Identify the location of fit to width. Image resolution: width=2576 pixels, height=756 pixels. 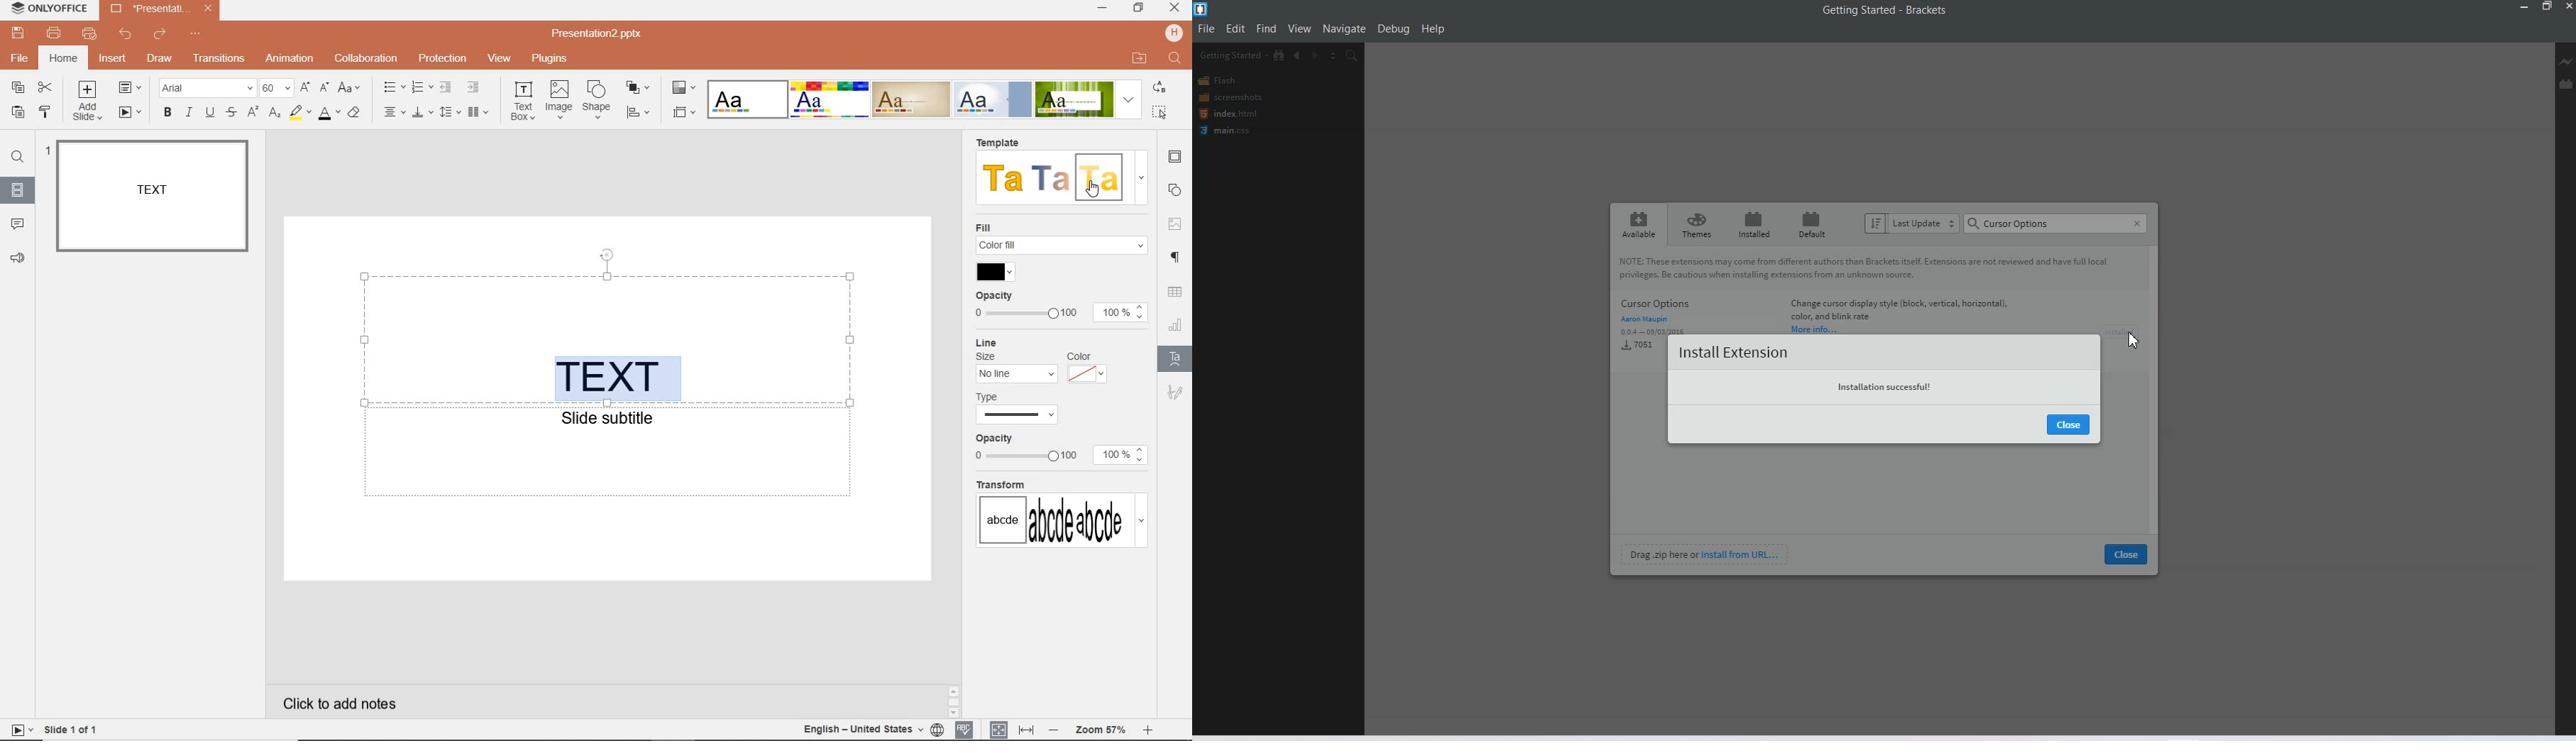
(1028, 730).